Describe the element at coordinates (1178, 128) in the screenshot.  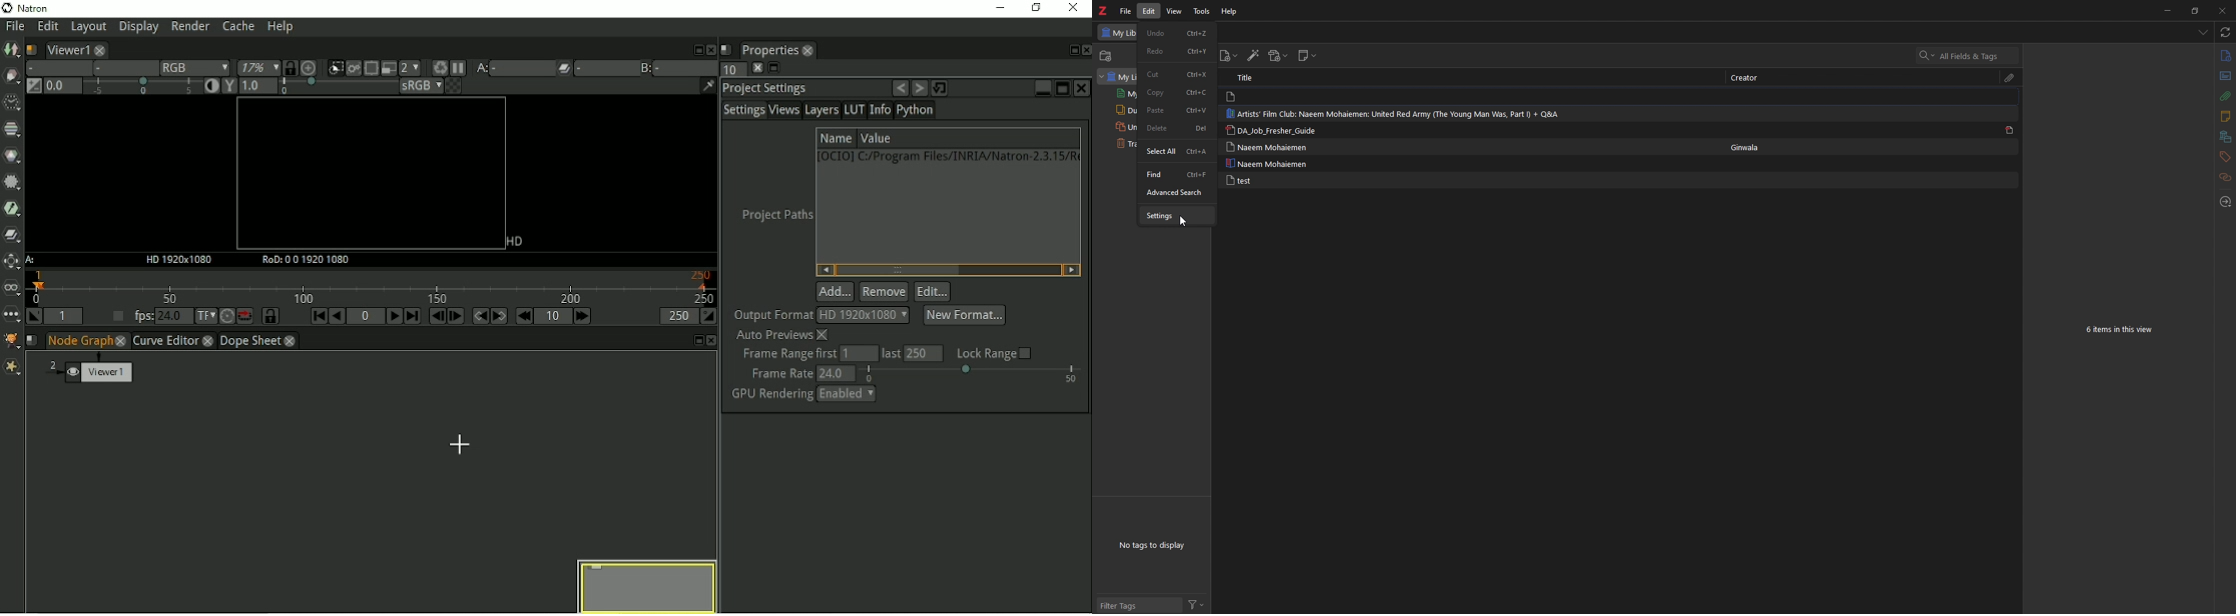
I see `Delete Del` at that location.